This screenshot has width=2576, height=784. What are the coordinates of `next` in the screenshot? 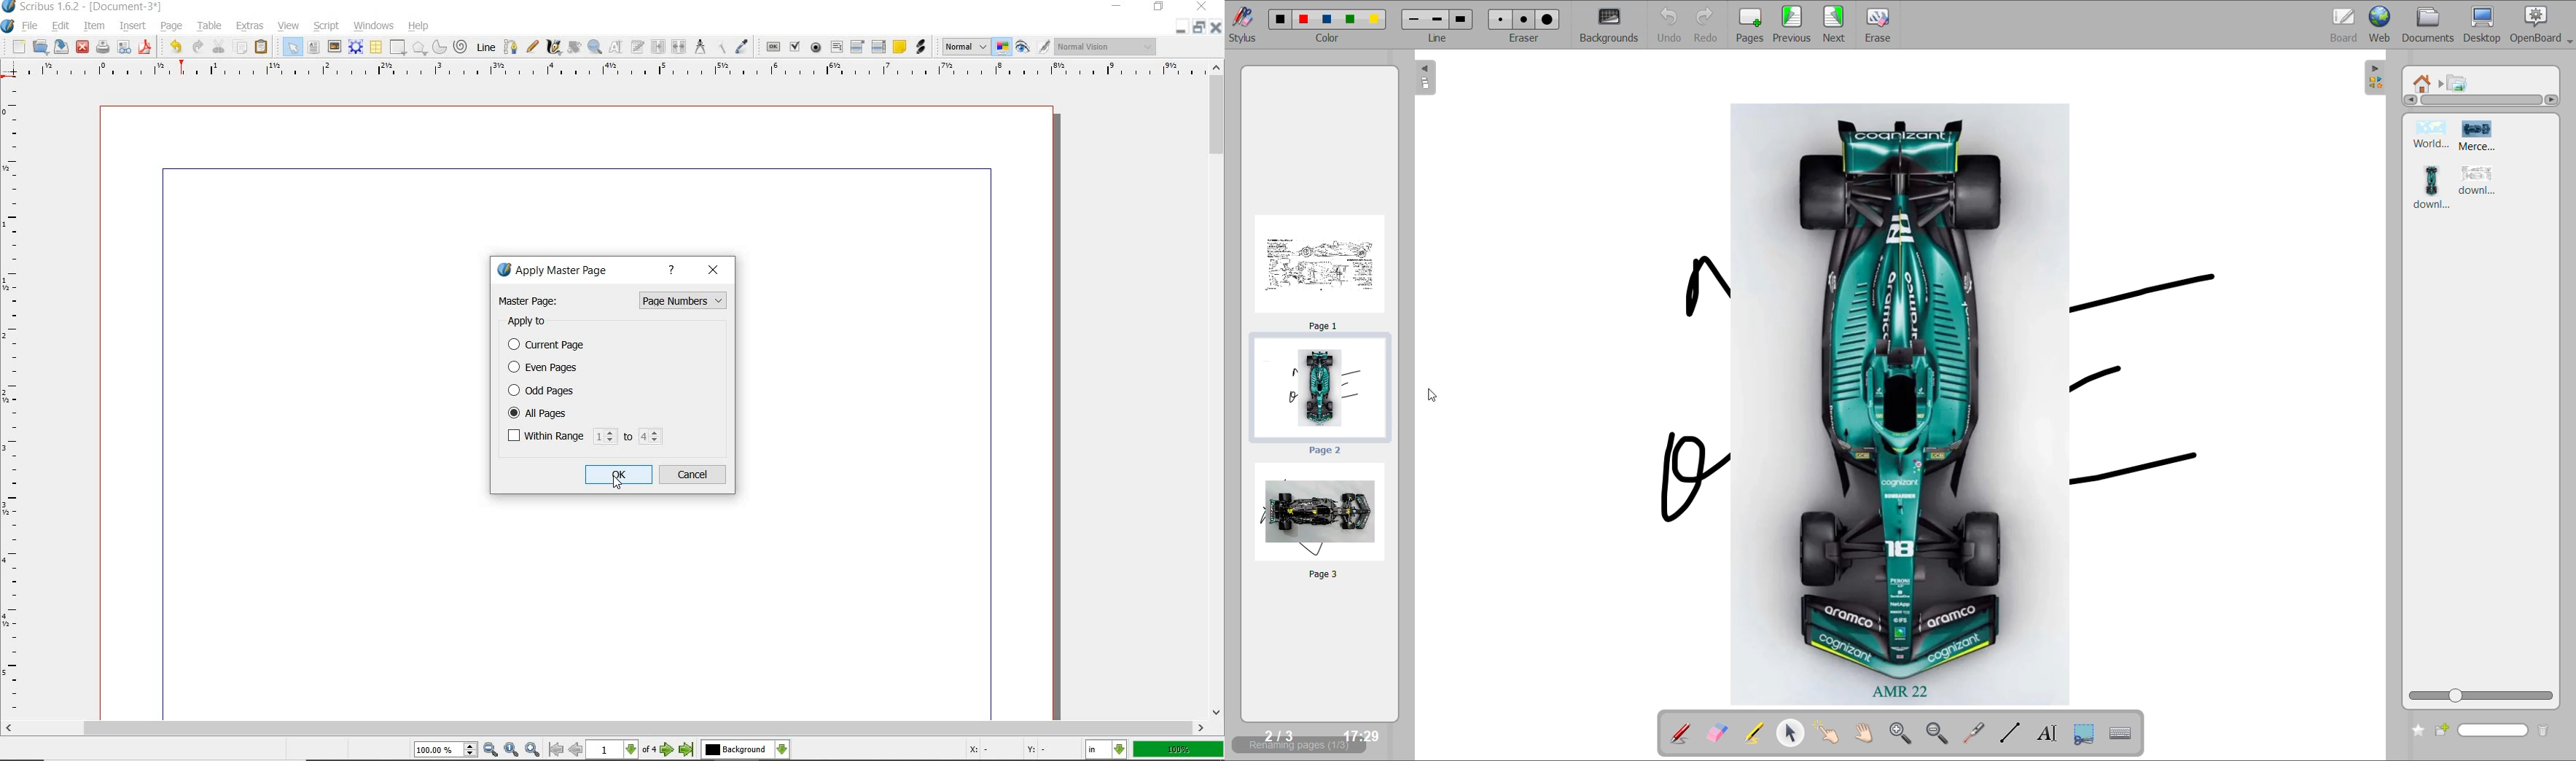 It's located at (1836, 25).